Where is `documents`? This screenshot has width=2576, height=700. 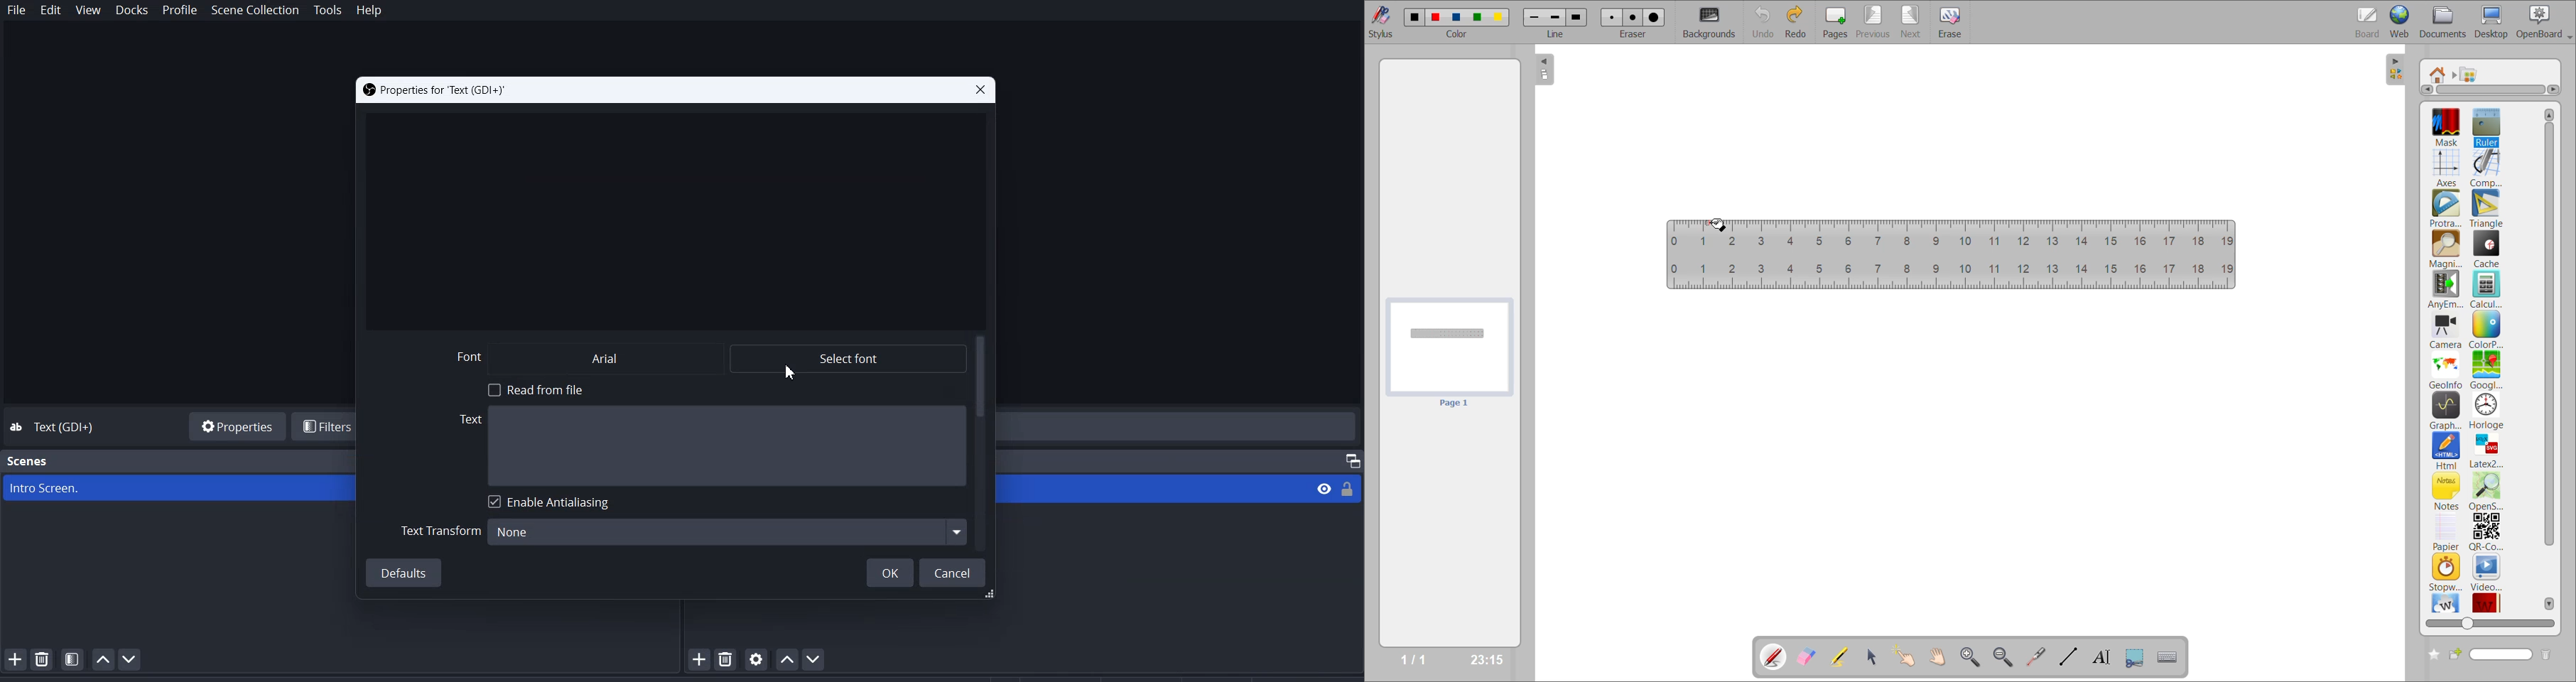 documents is located at coordinates (2444, 23).